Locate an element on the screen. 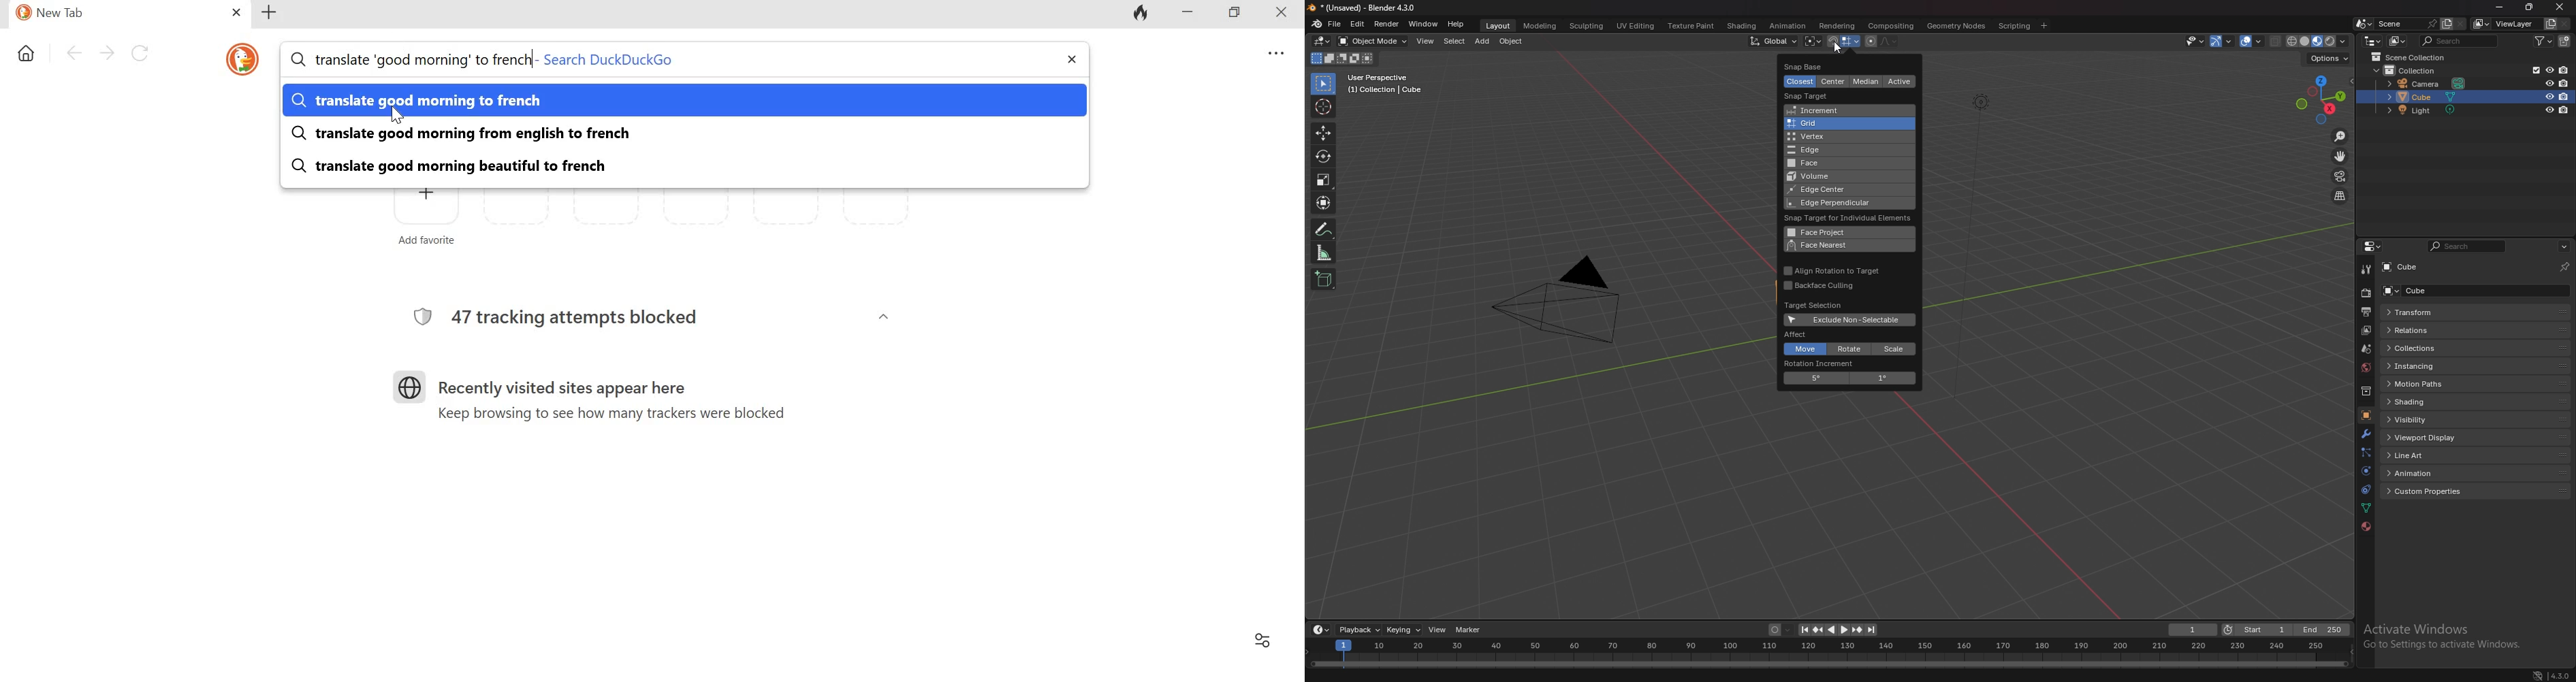 This screenshot has width=2576, height=700. jump to previous keyframe is located at coordinates (1820, 630).